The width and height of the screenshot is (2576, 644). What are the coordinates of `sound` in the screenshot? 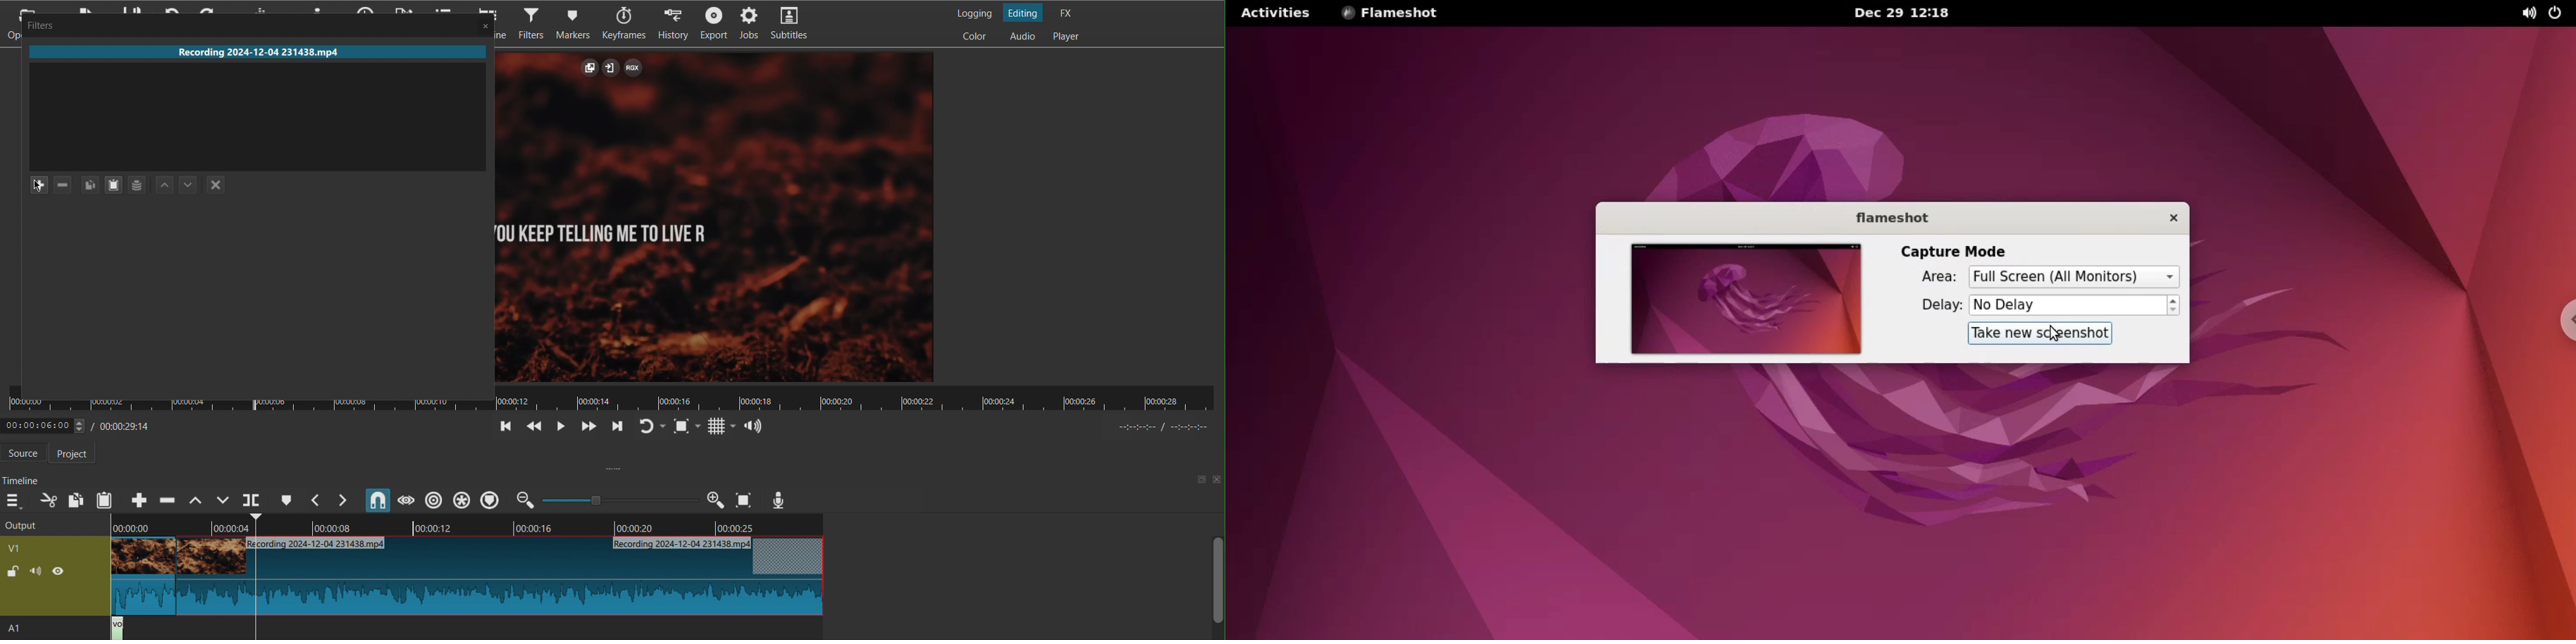 It's located at (36, 574).